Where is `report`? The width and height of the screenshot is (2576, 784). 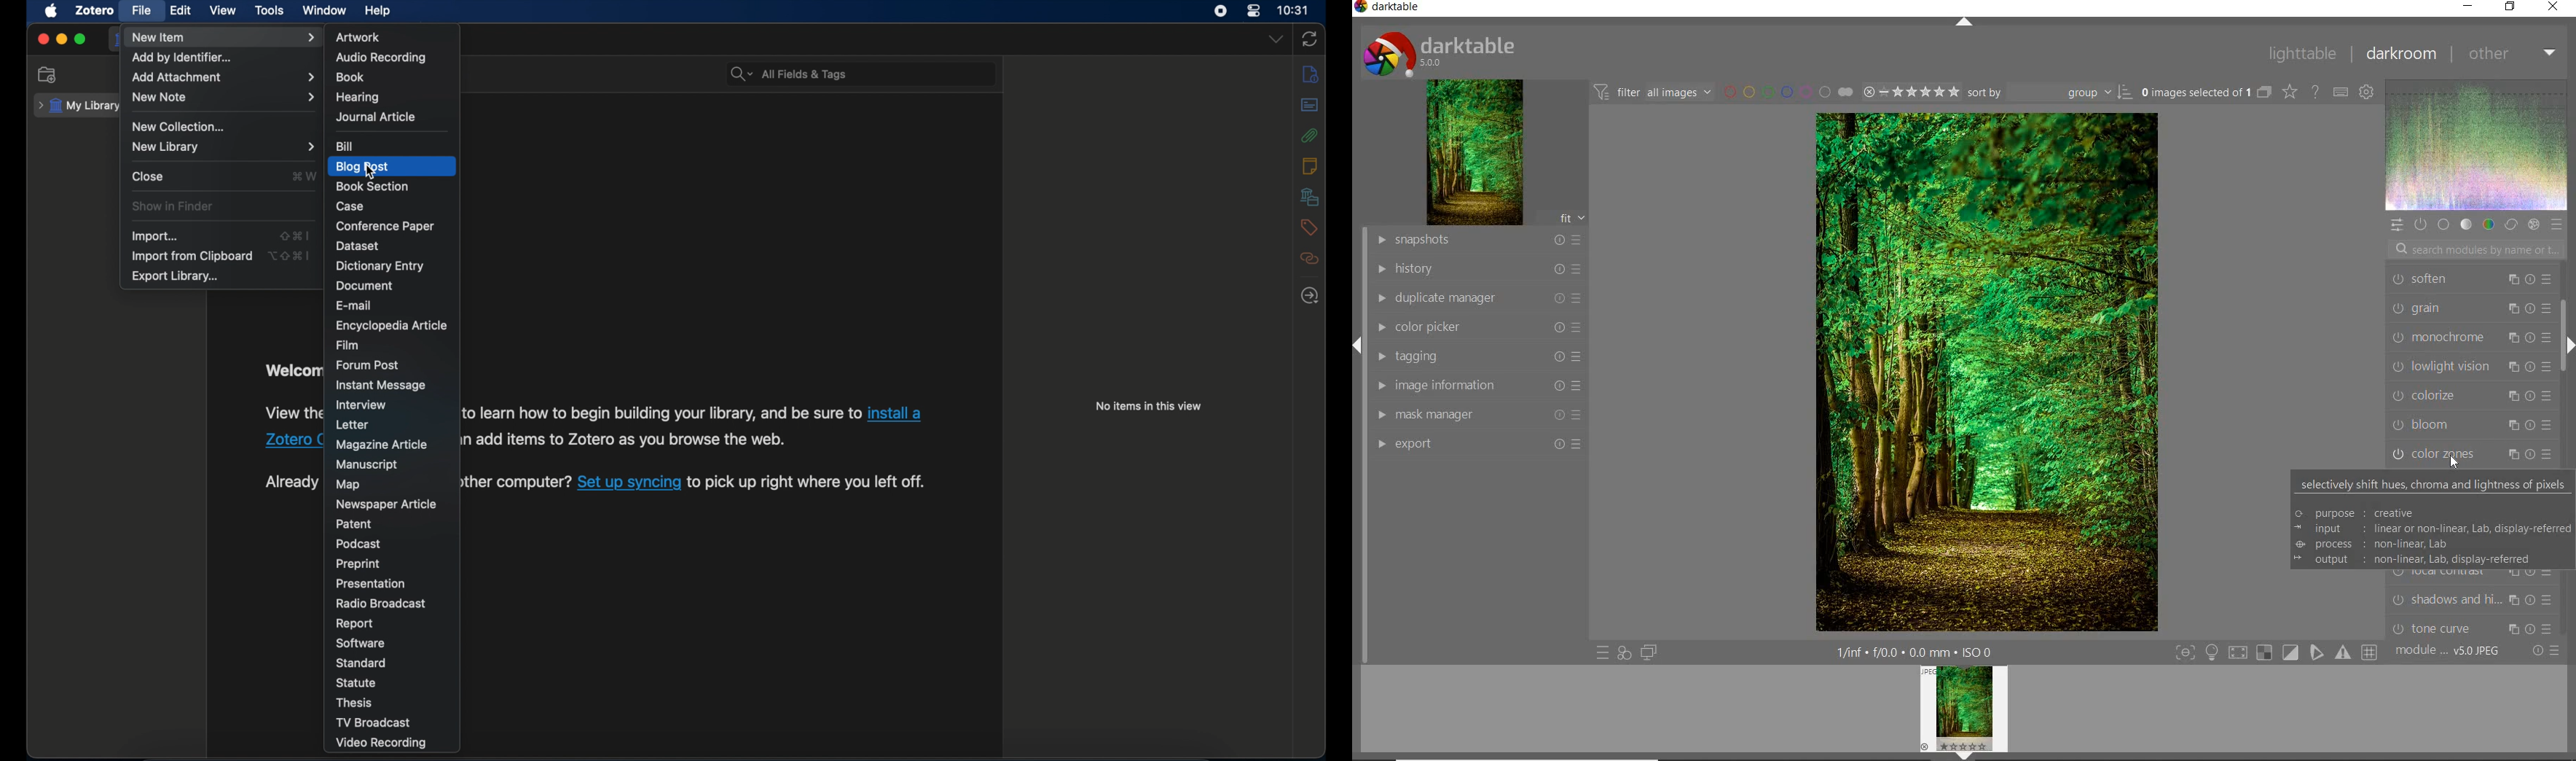
report is located at coordinates (354, 624).